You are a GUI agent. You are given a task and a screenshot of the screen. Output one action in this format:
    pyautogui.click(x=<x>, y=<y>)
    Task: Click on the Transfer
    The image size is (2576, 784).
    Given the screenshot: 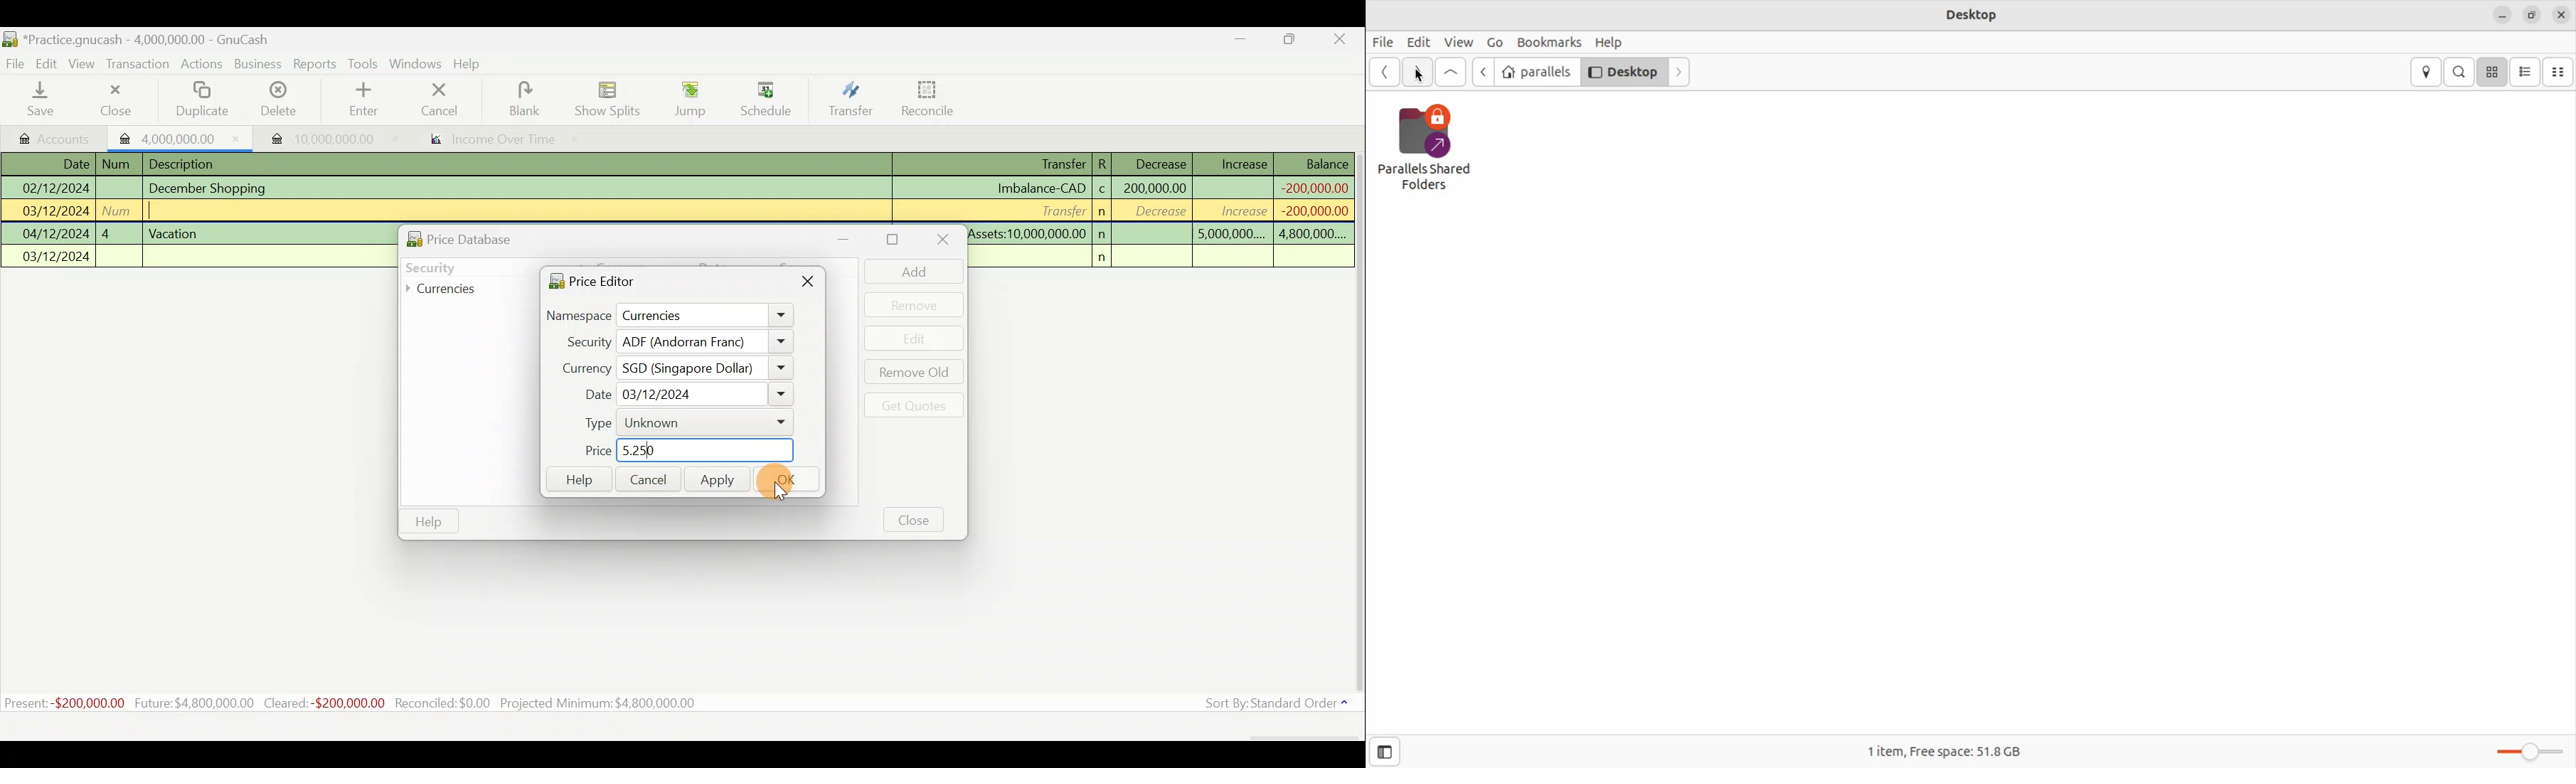 What is the action you would take?
    pyautogui.click(x=1049, y=165)
    